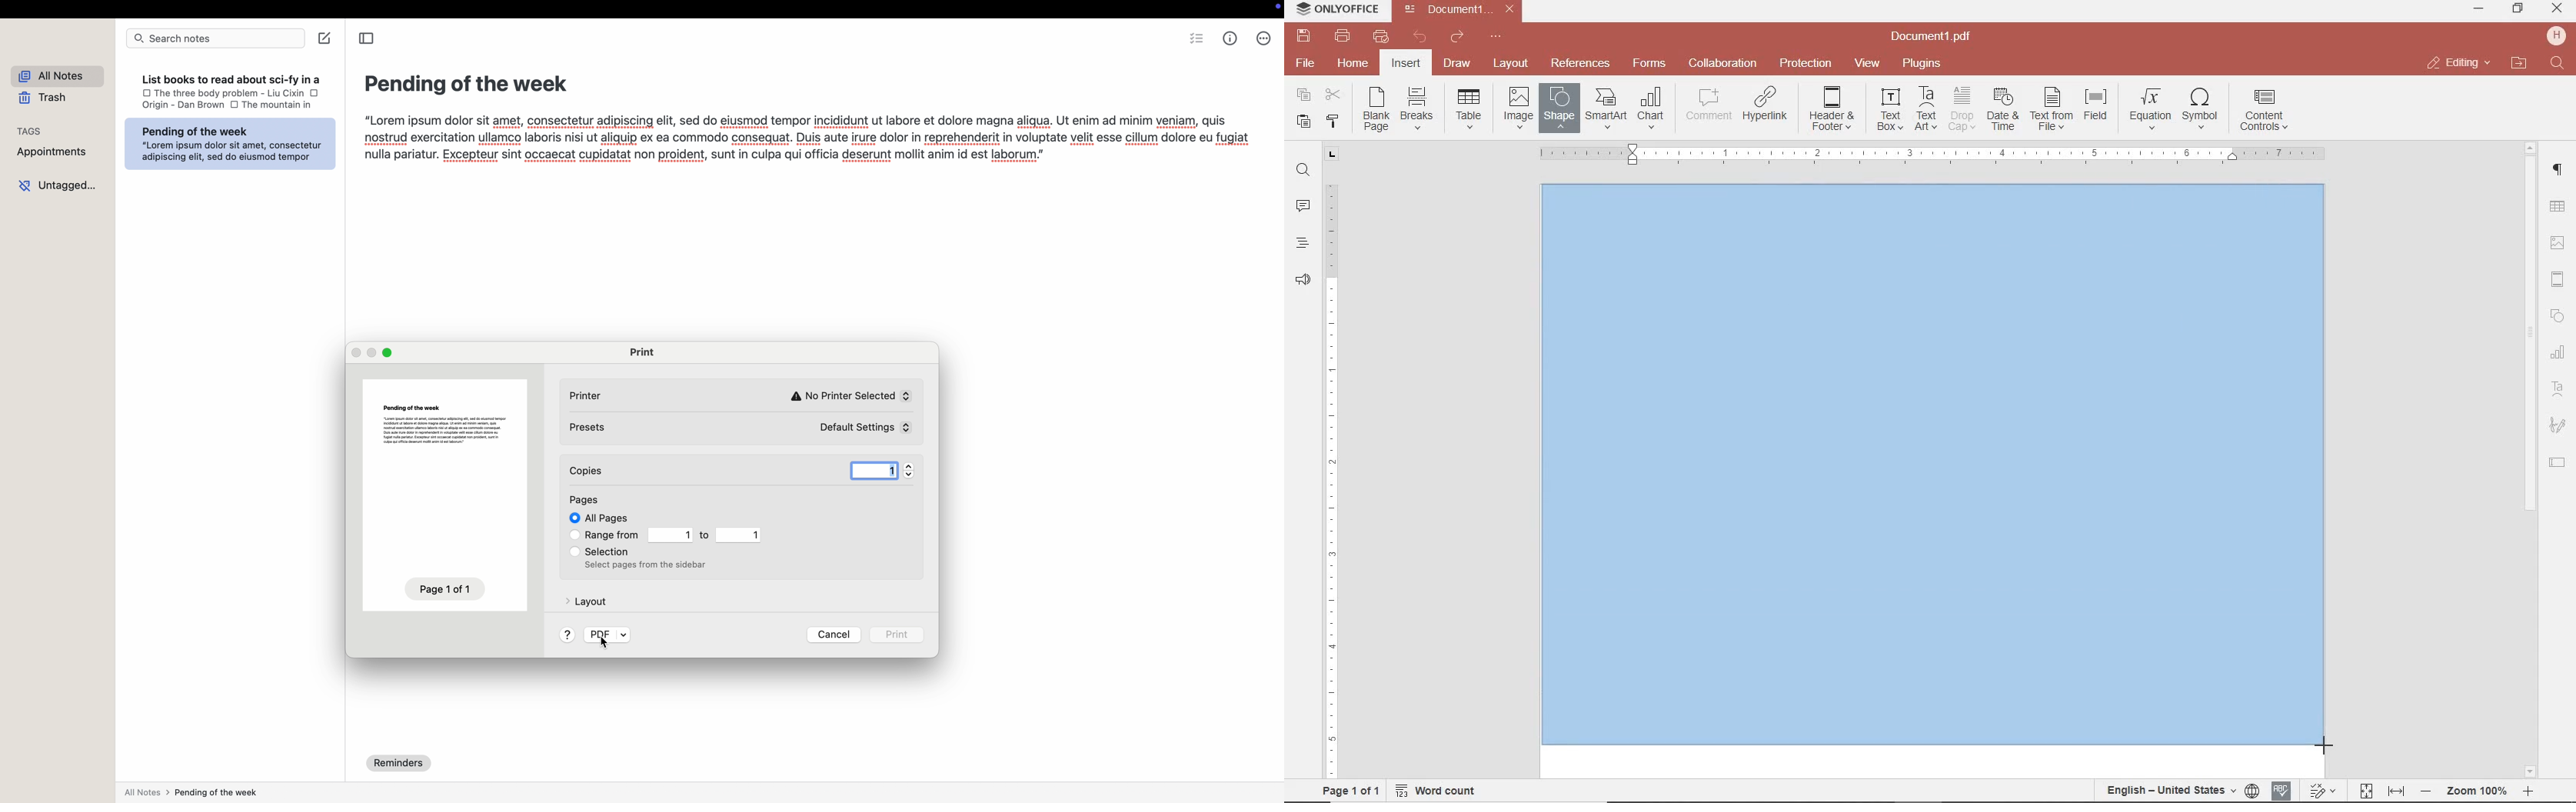 Image resolution: width=2576 pixels, height=812 pixels. I want to click on print, so click(641, 352).